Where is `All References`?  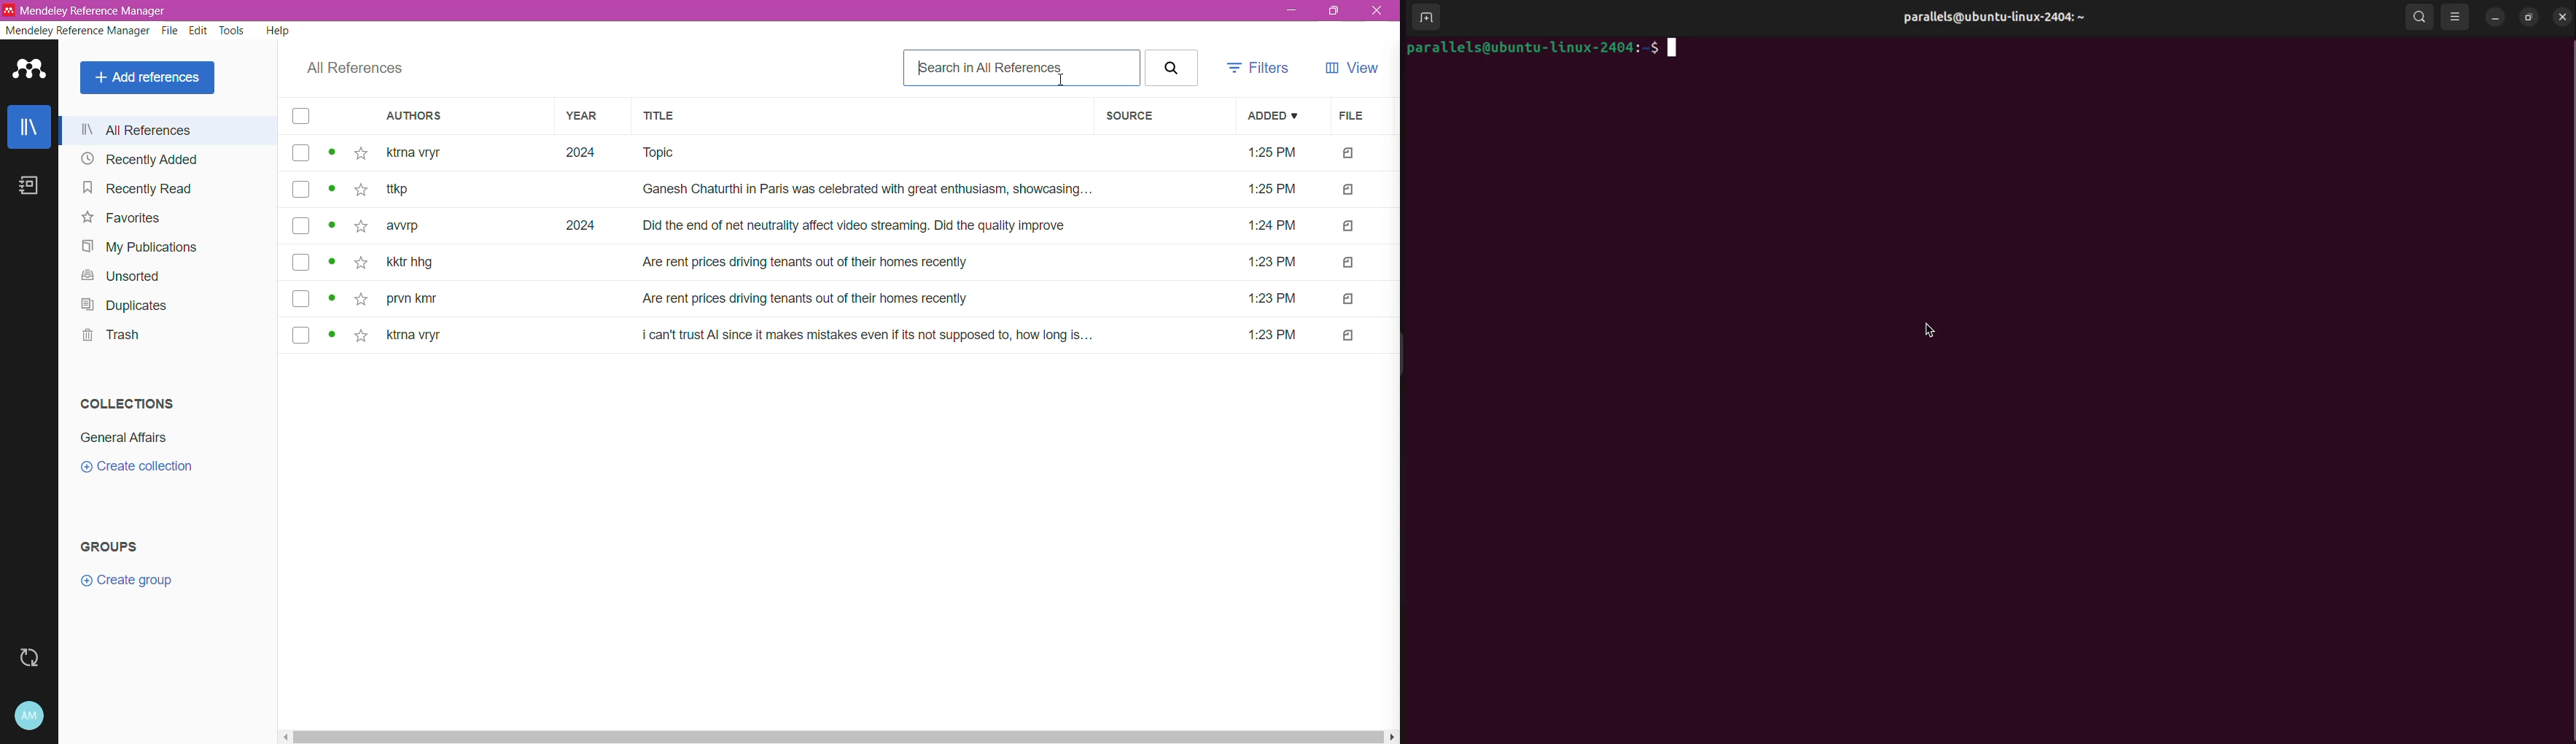 All References is located at coordinates (164, 130).